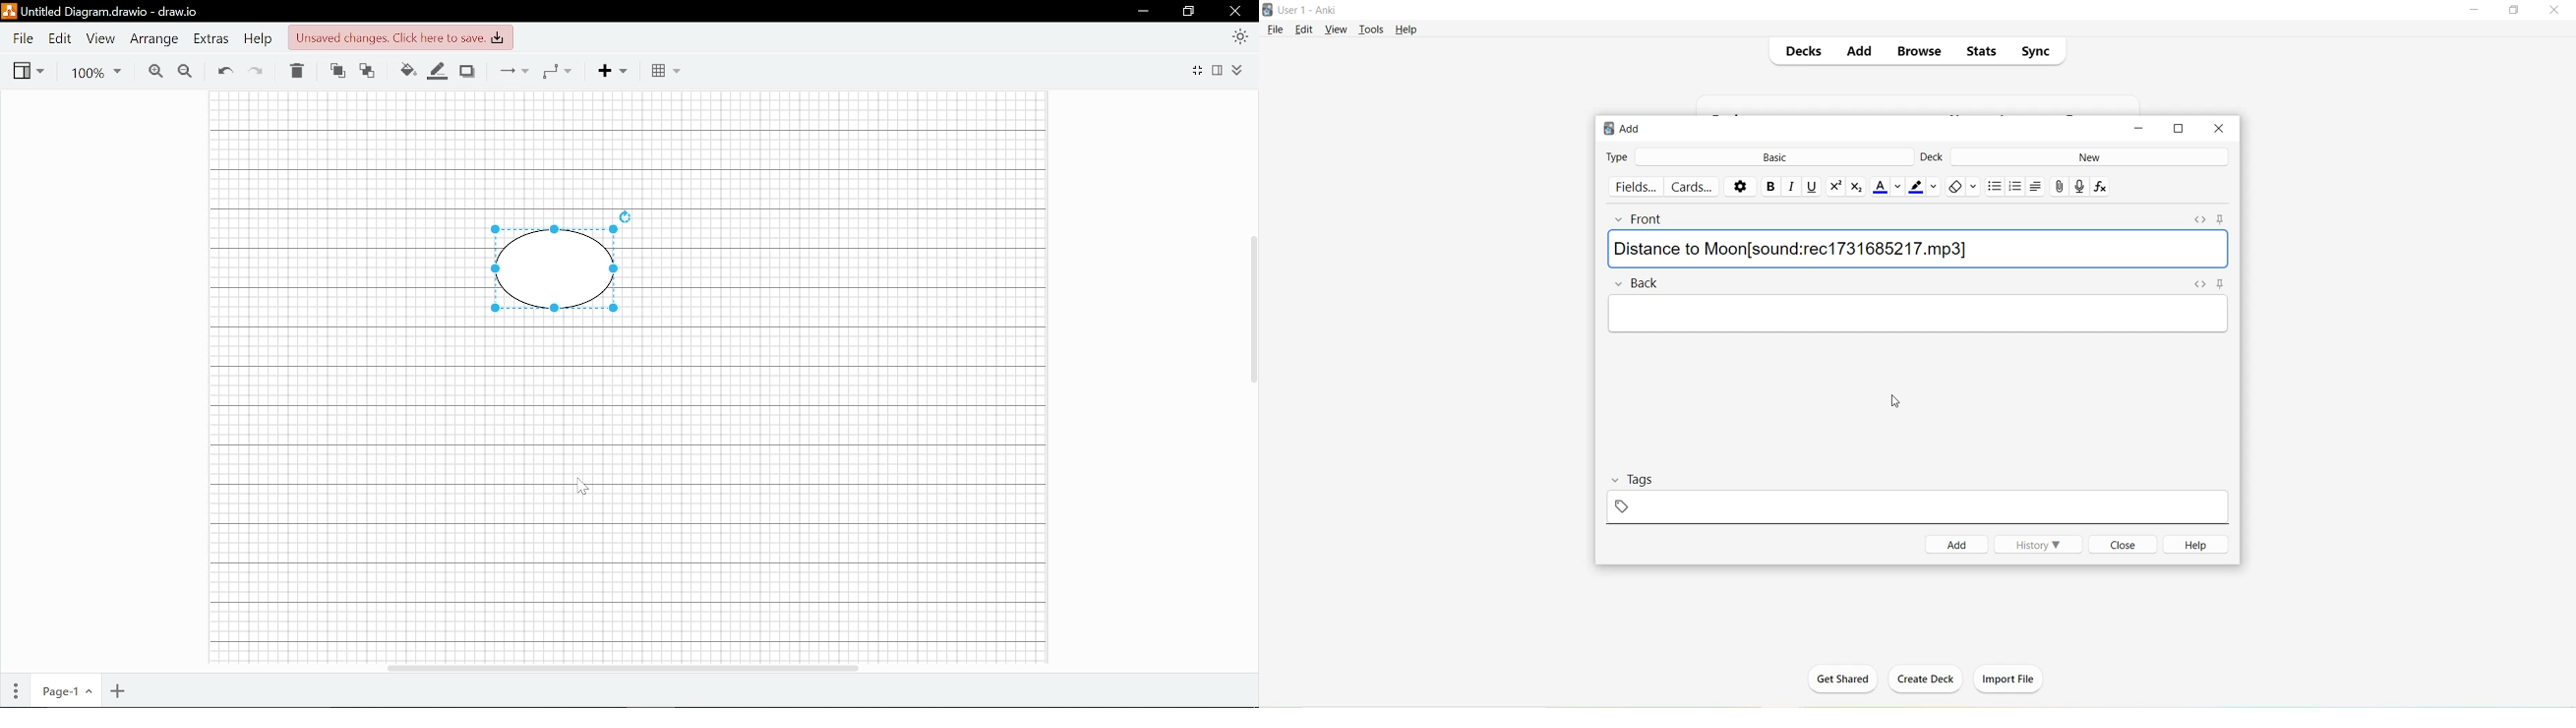  I want to click on Current window, so click(100, 12).